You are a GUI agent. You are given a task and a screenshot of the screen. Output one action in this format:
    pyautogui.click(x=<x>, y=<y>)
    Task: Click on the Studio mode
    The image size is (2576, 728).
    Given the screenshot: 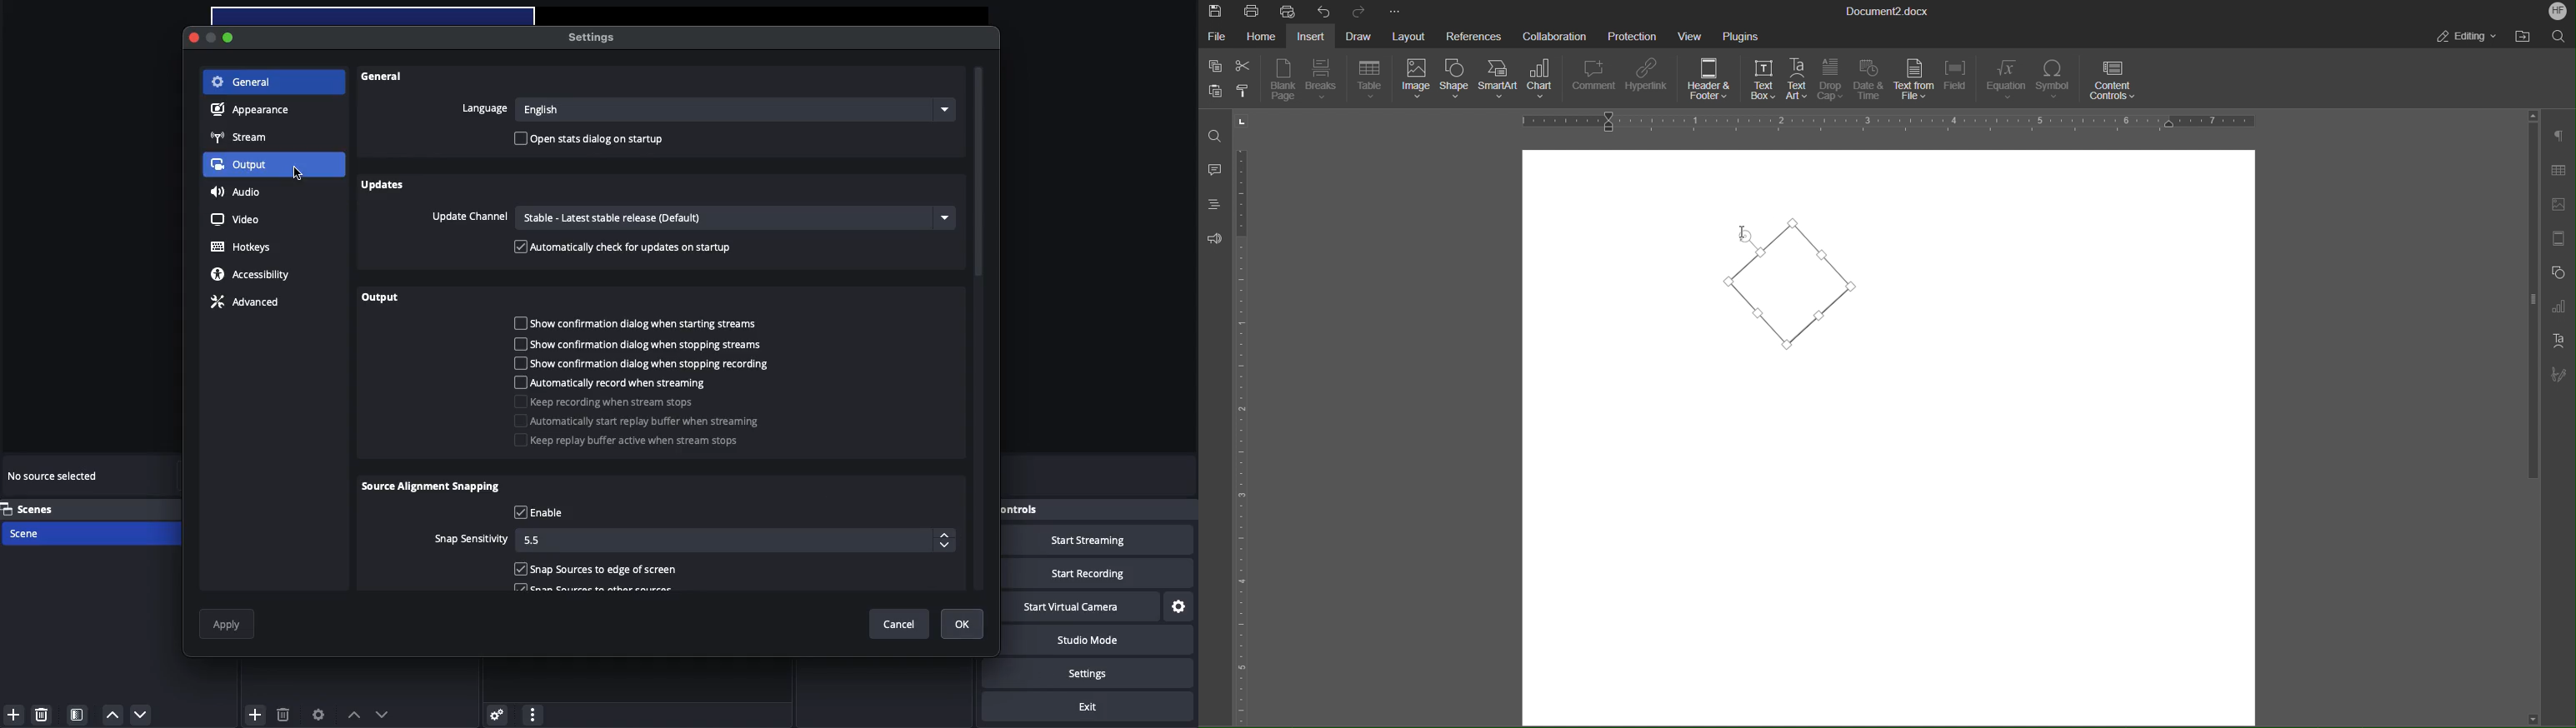 What is the action you would take?
    pyautogui.click(x=1088, y=642)
    